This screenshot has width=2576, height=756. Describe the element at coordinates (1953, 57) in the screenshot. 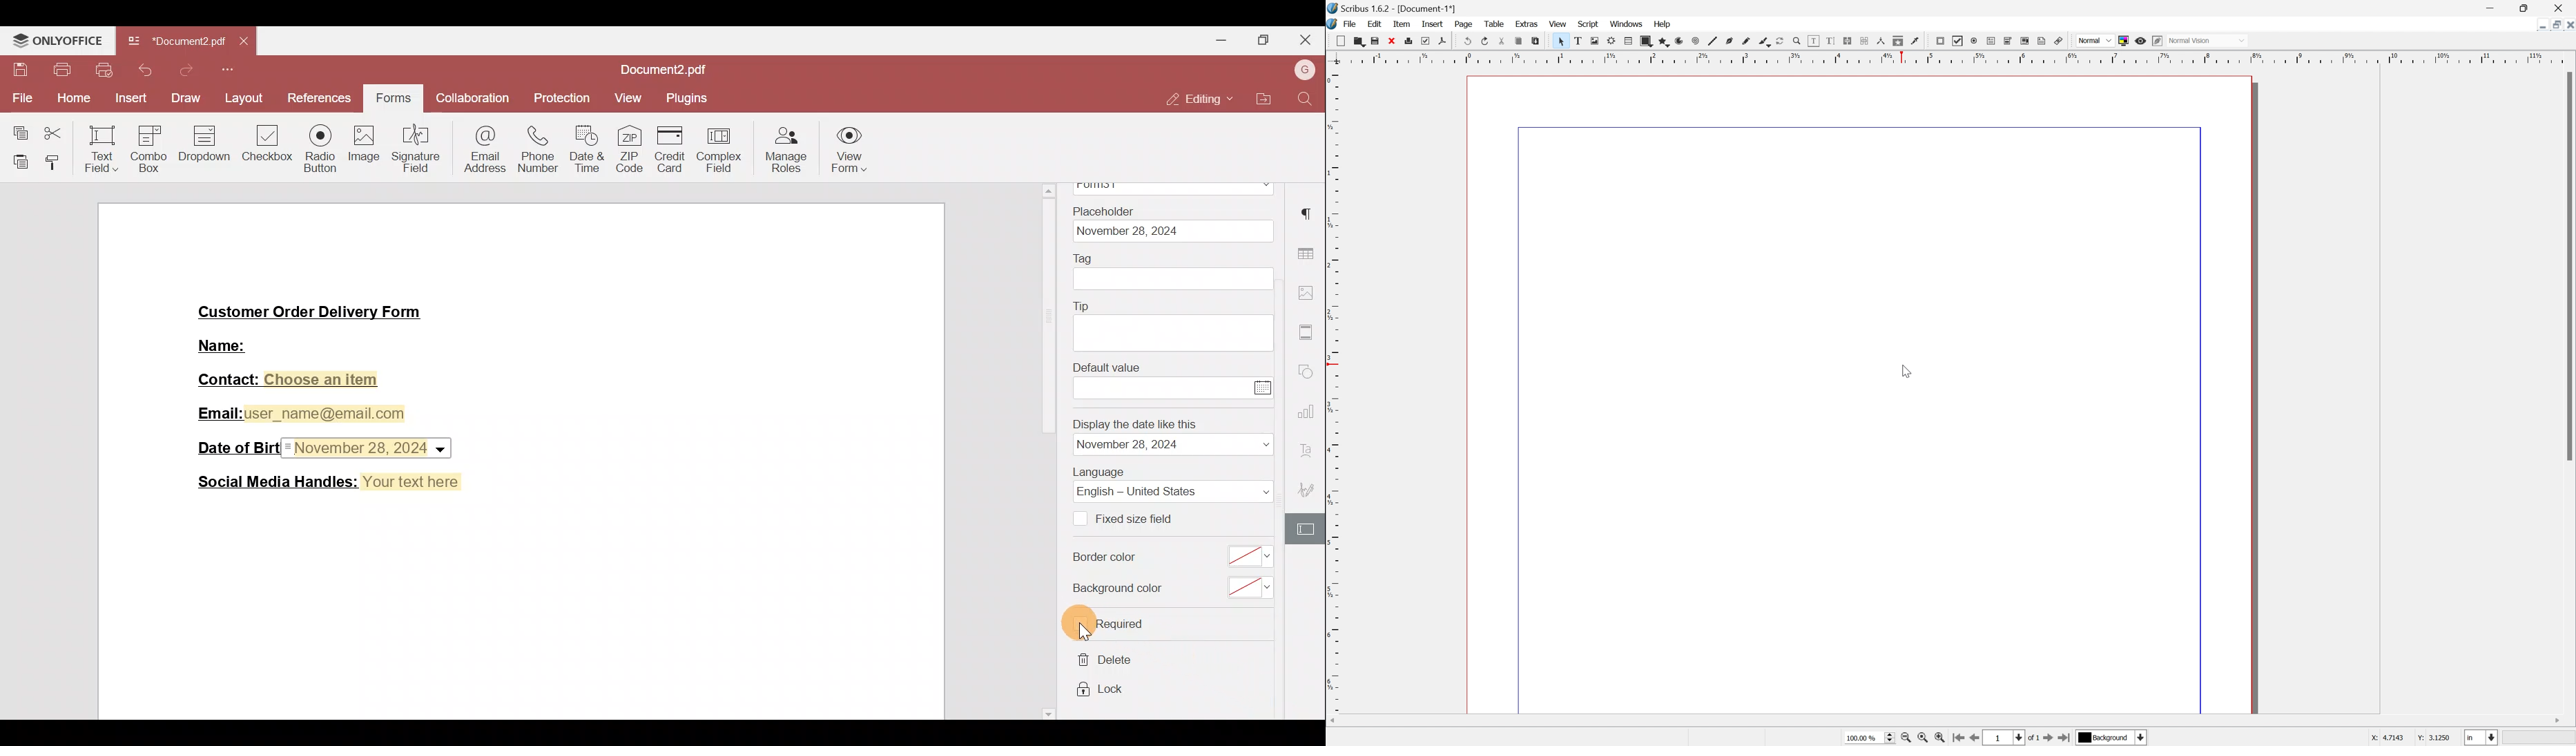

I see `Scale` at that location.